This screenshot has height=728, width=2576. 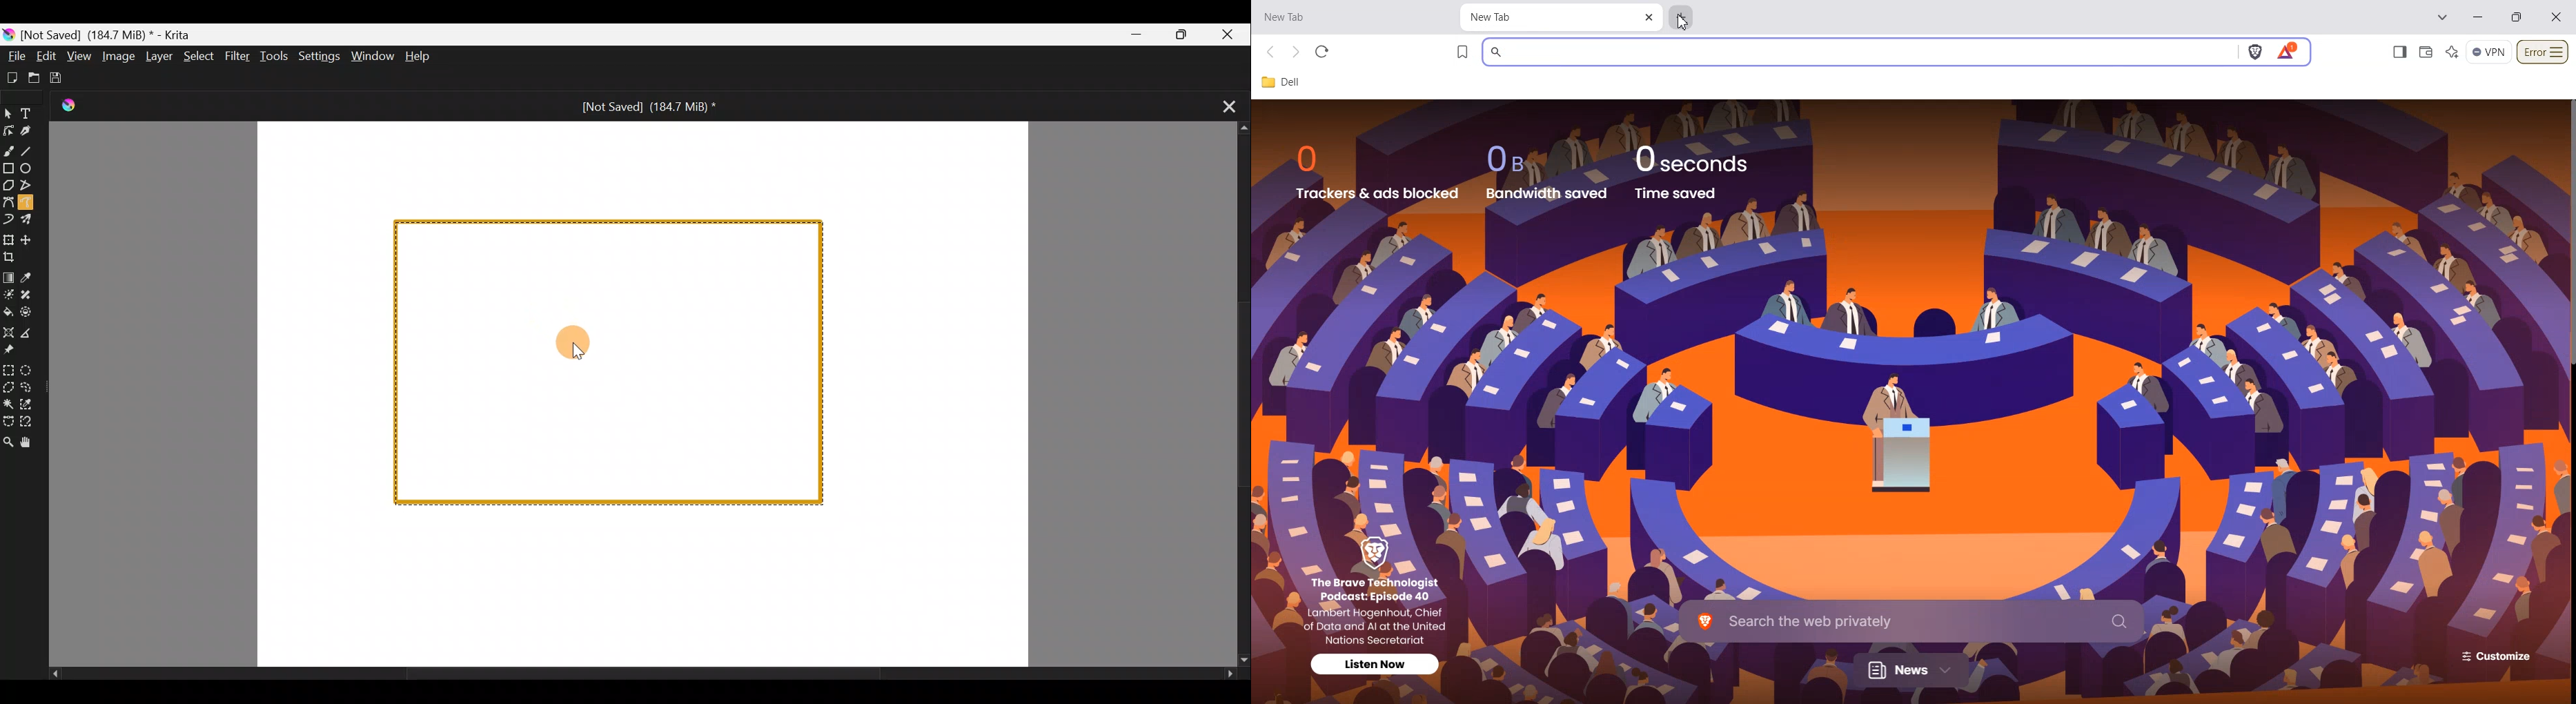 I want to click on Select shapes, so click(x=9, y=112).